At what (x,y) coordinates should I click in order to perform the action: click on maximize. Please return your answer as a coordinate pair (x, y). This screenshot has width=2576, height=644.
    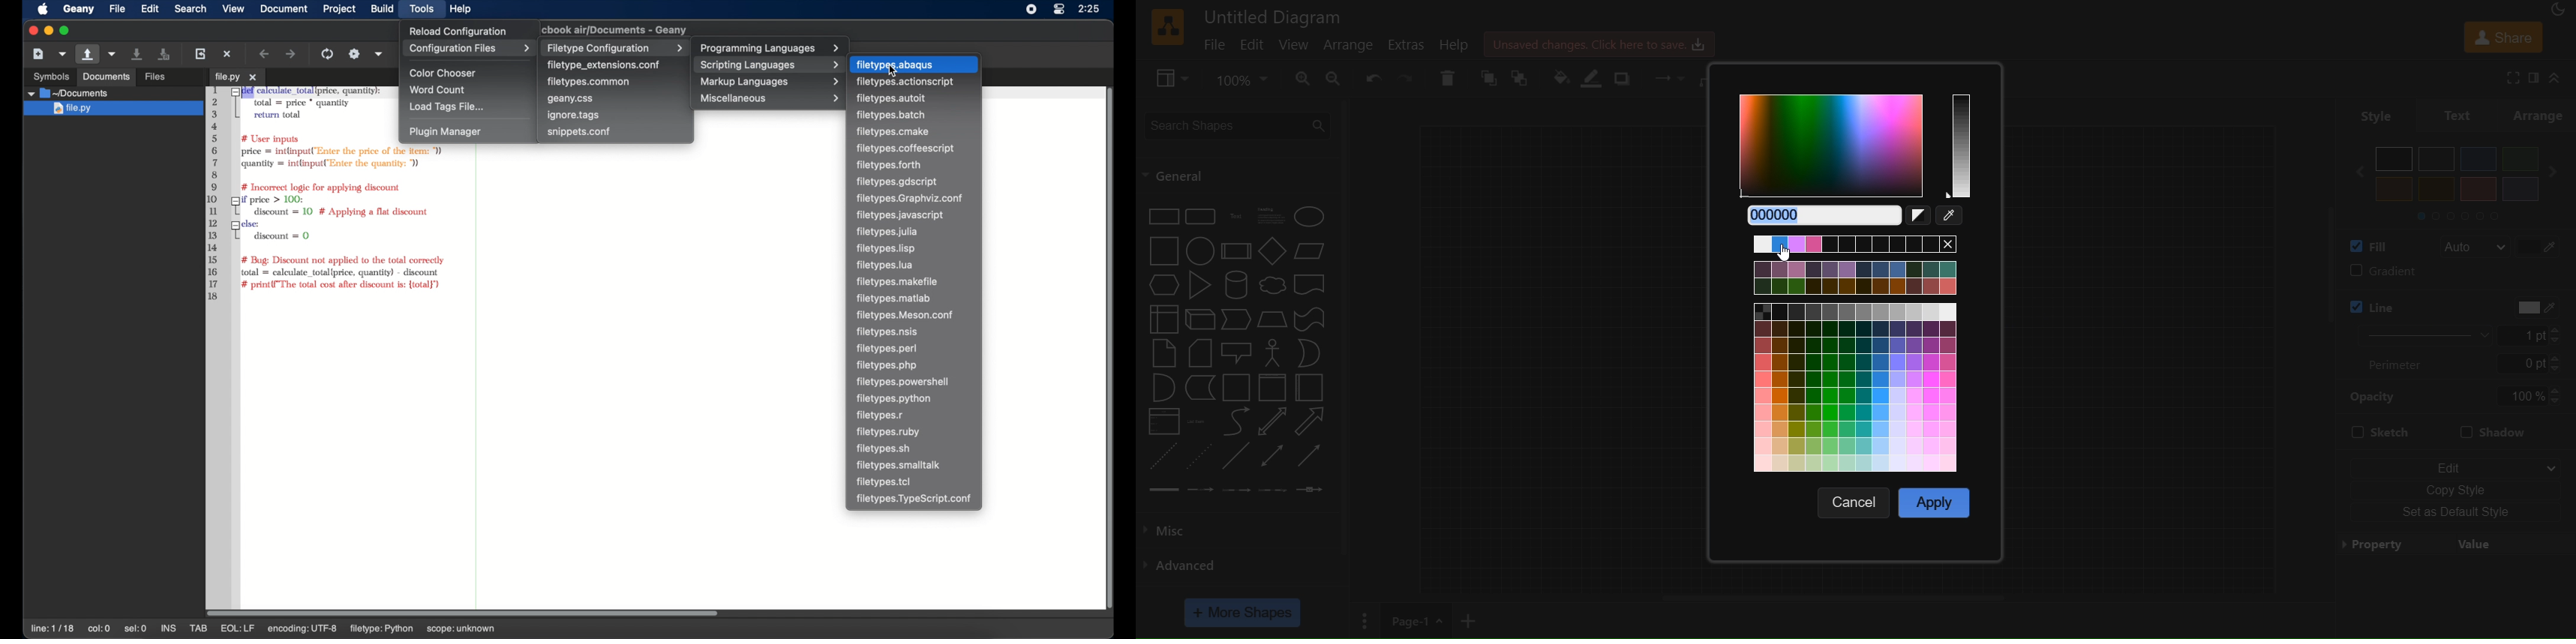
    Looking at the image, I should click on (65, 31).